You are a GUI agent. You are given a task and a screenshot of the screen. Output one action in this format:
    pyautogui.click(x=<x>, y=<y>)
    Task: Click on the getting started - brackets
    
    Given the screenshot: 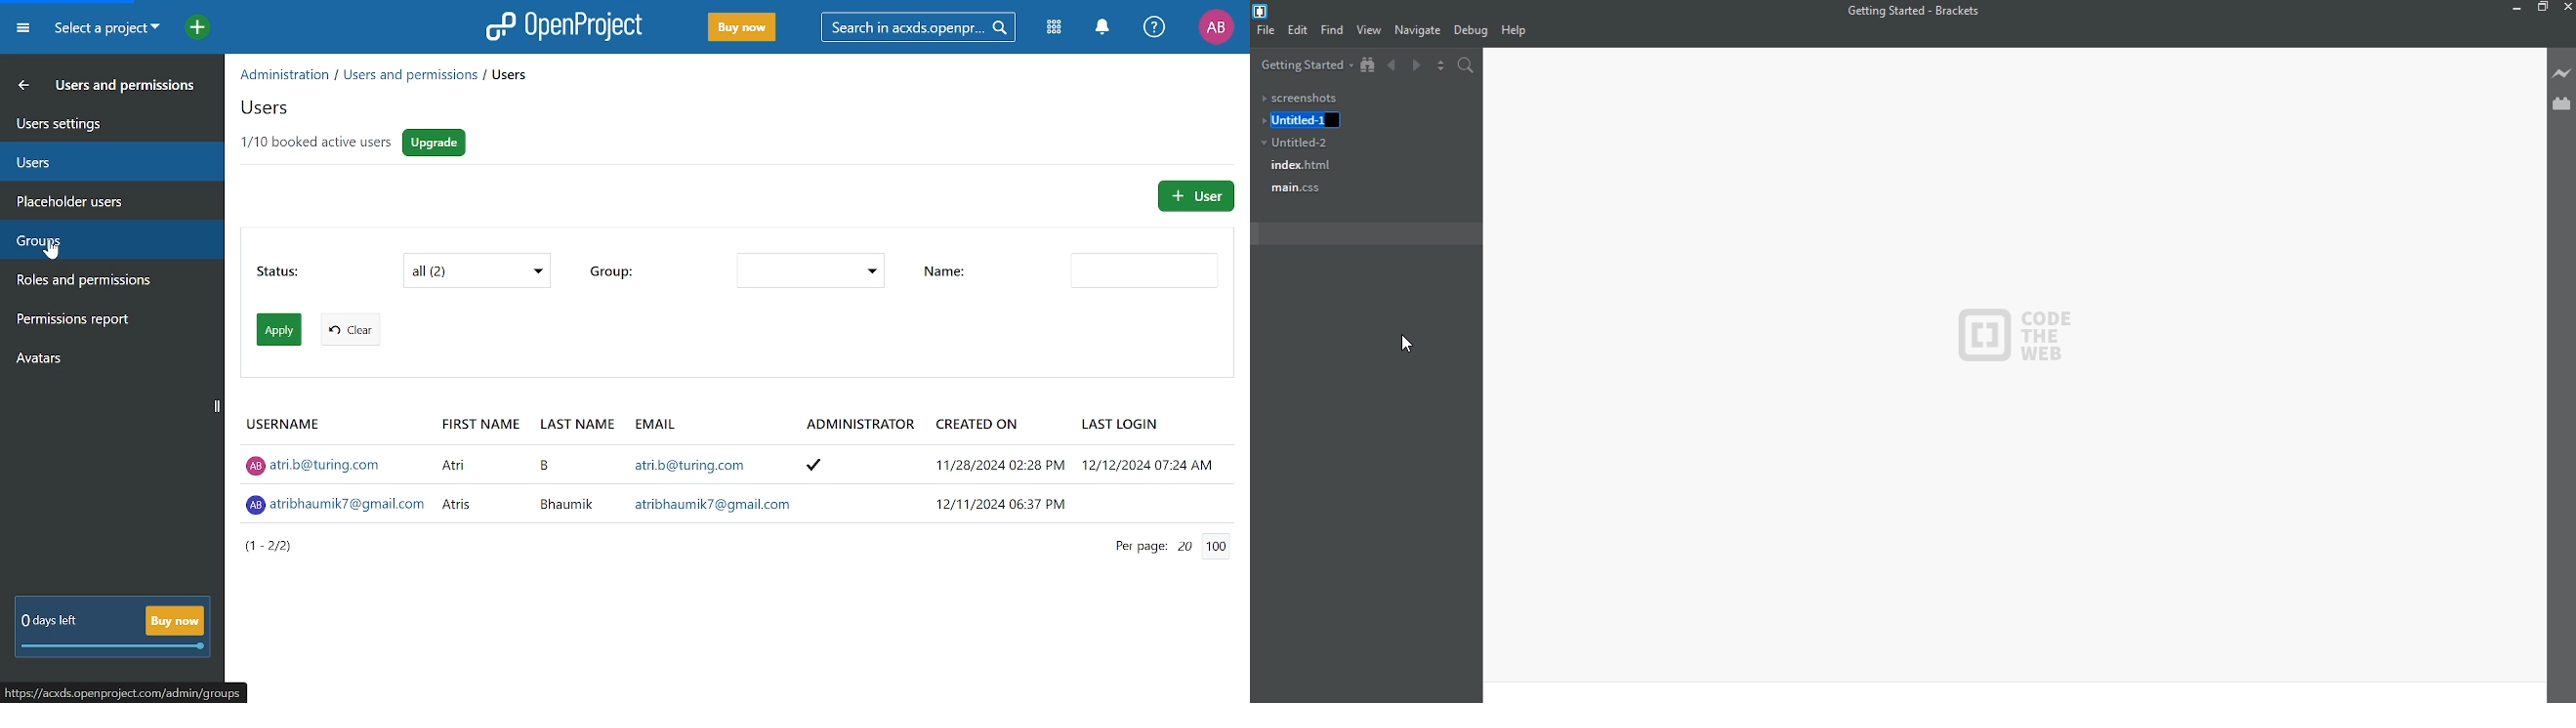 What is the action you would take?
    pyautogui.click(x=1917, y=11)
    